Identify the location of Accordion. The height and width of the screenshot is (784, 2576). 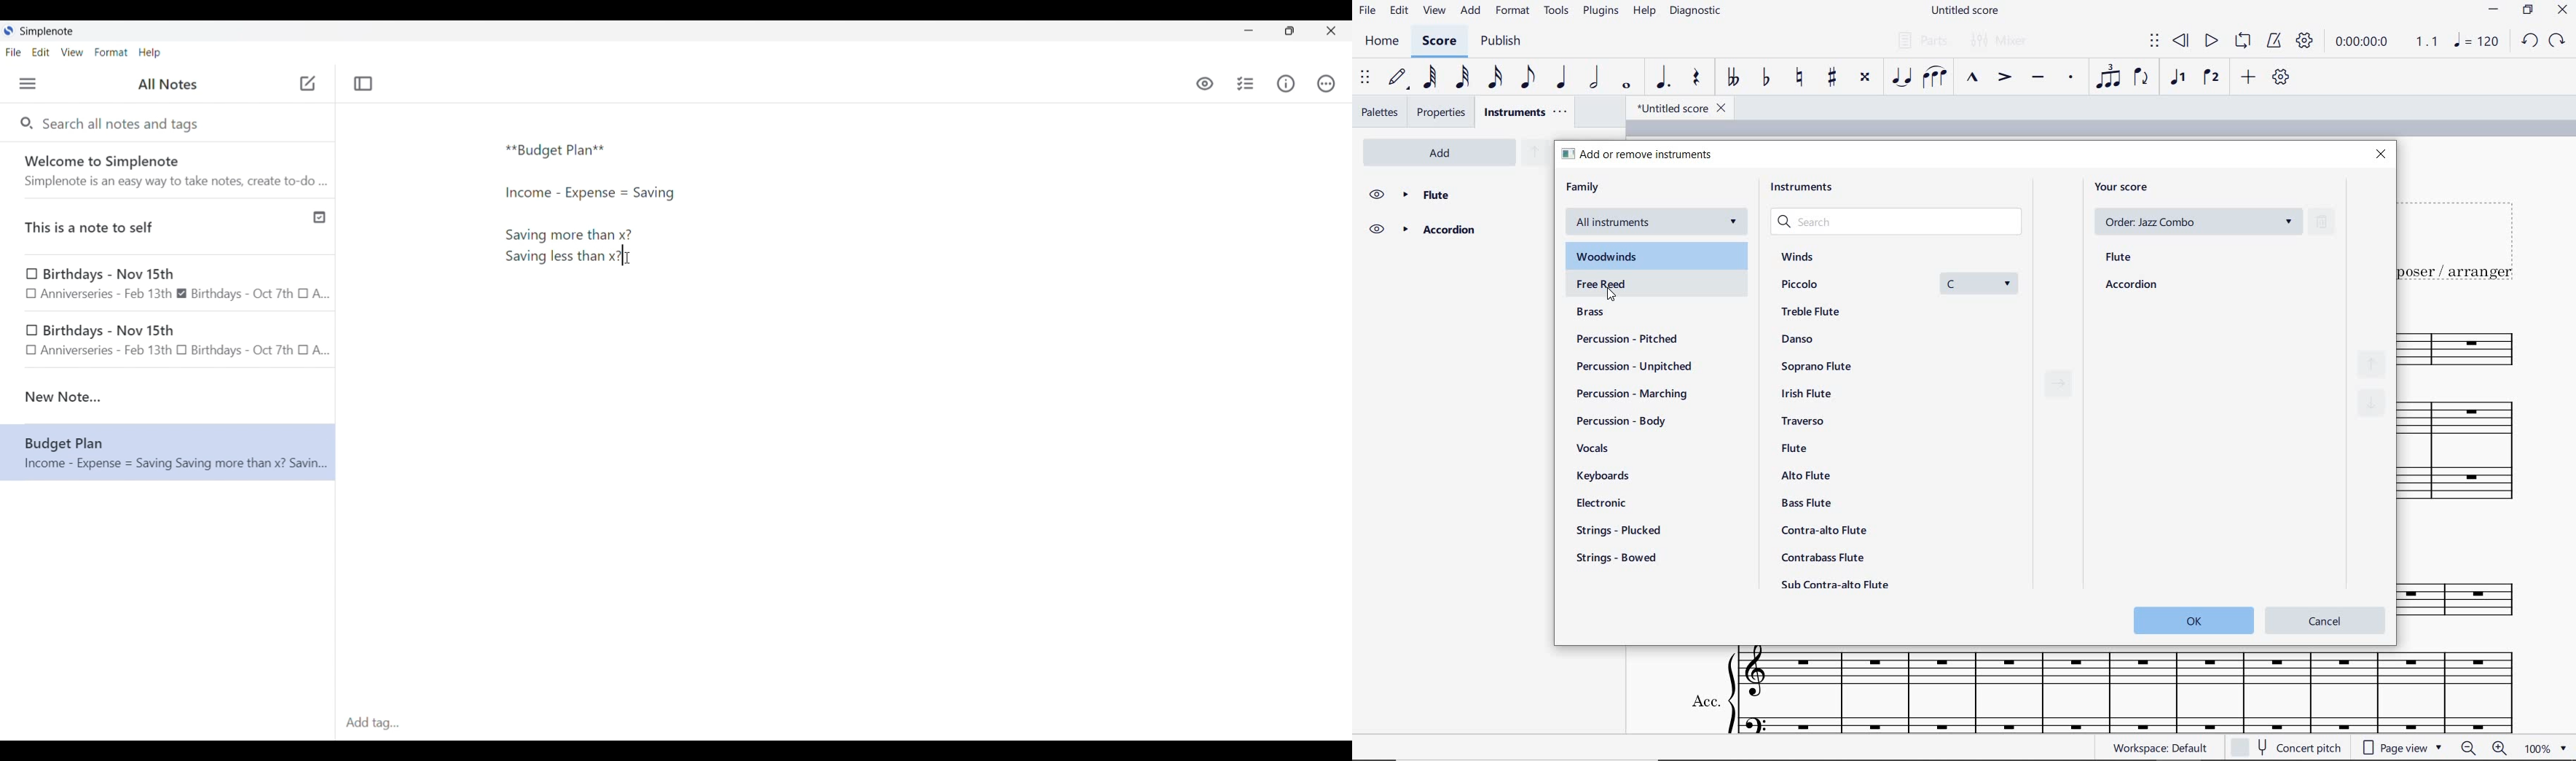
(1452, 230).